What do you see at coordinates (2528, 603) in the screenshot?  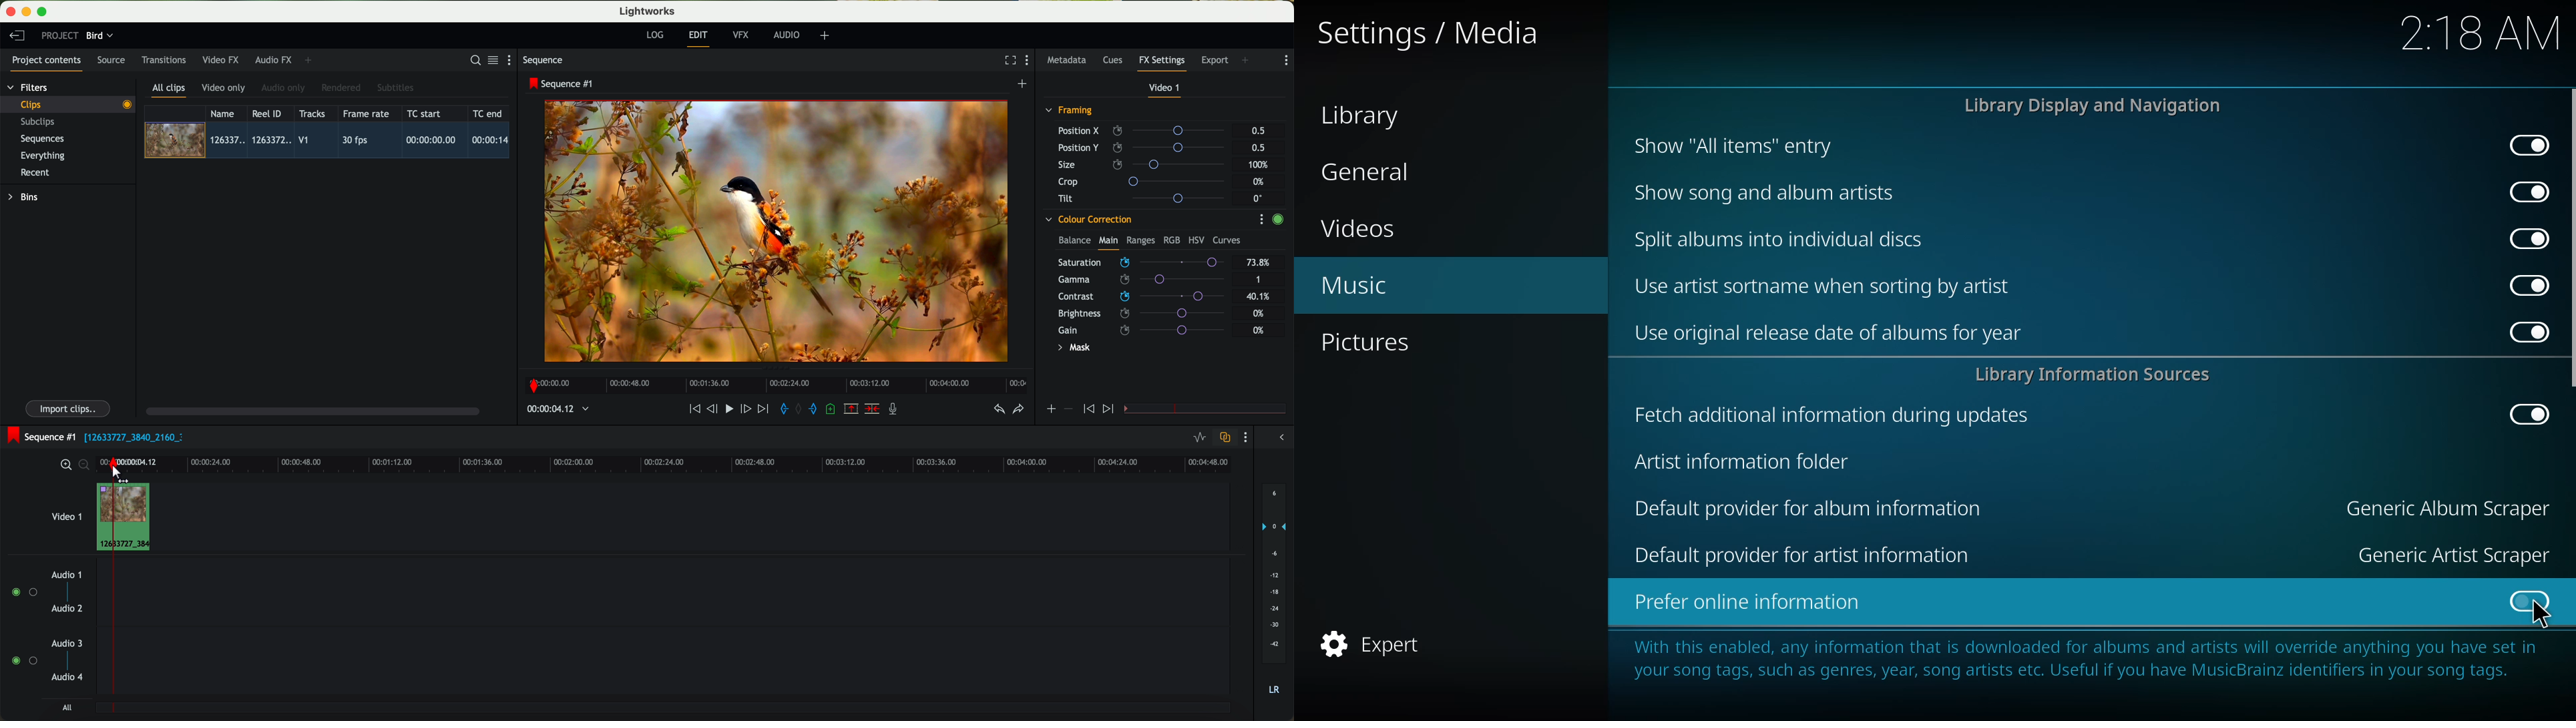 I see `click to enable` at bounding box center [2528, 603].